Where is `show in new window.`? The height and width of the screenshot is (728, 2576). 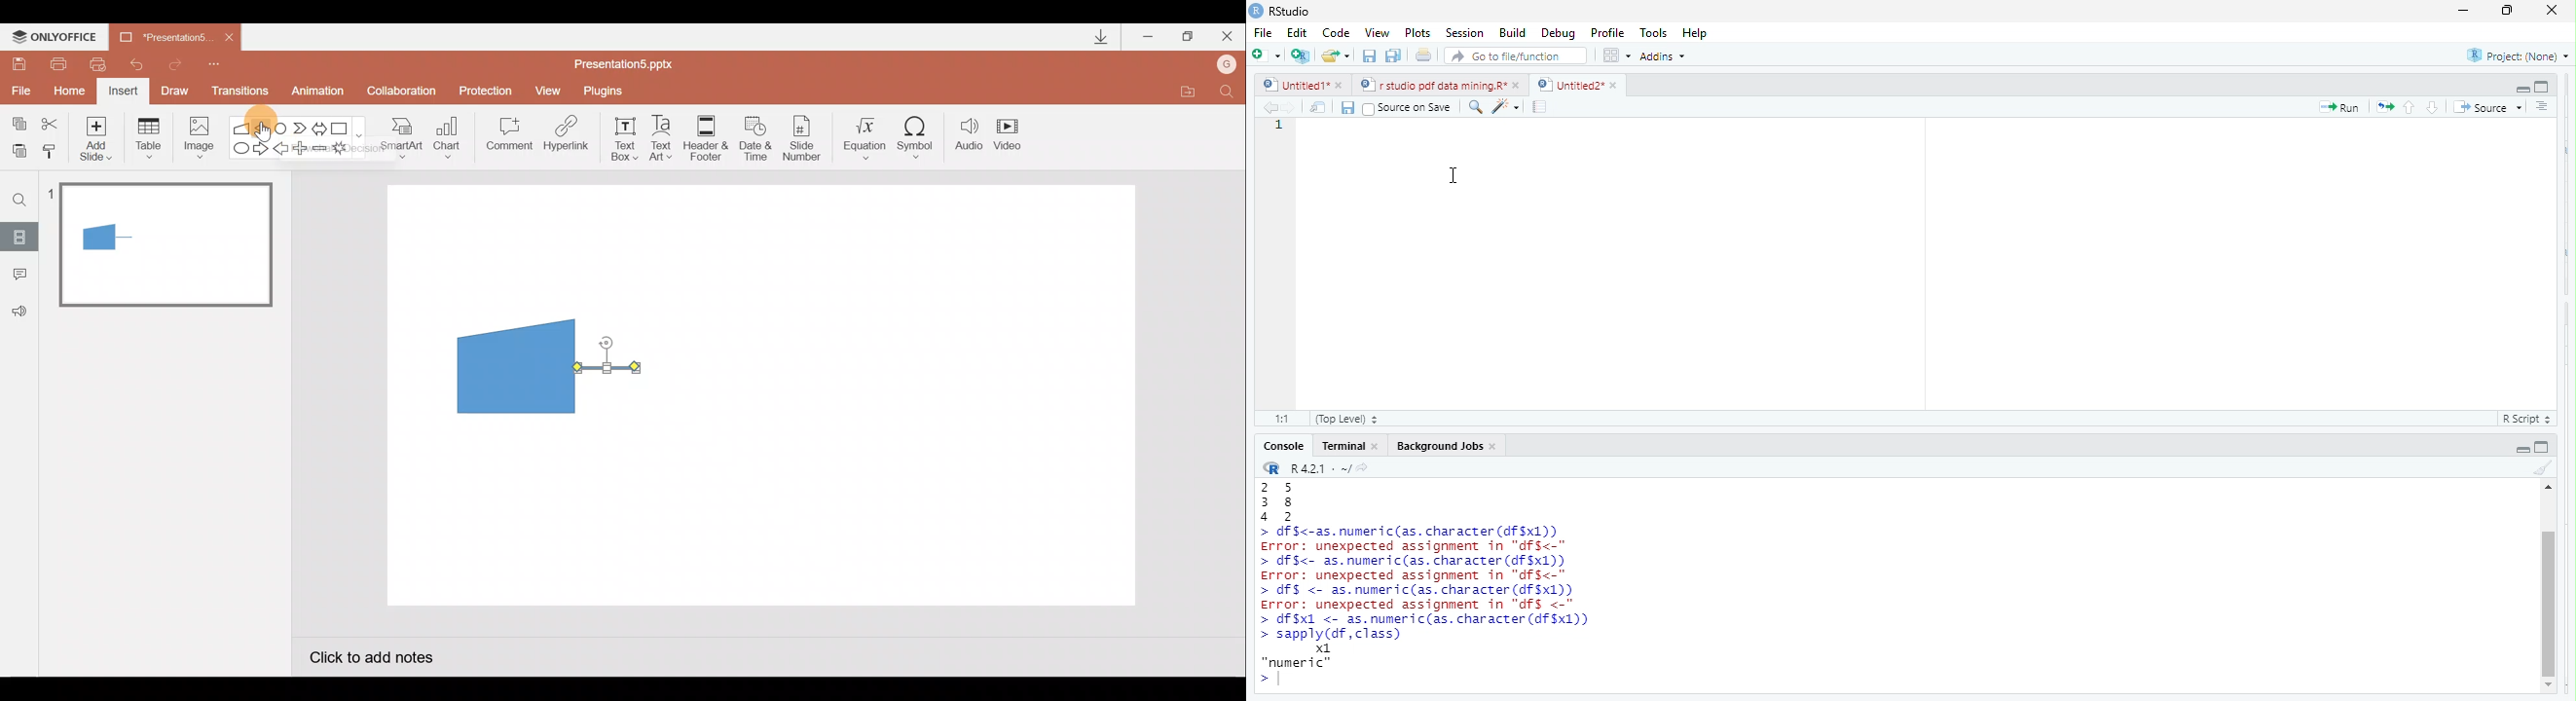
show in new window. is located at coordinates (1320, 110).